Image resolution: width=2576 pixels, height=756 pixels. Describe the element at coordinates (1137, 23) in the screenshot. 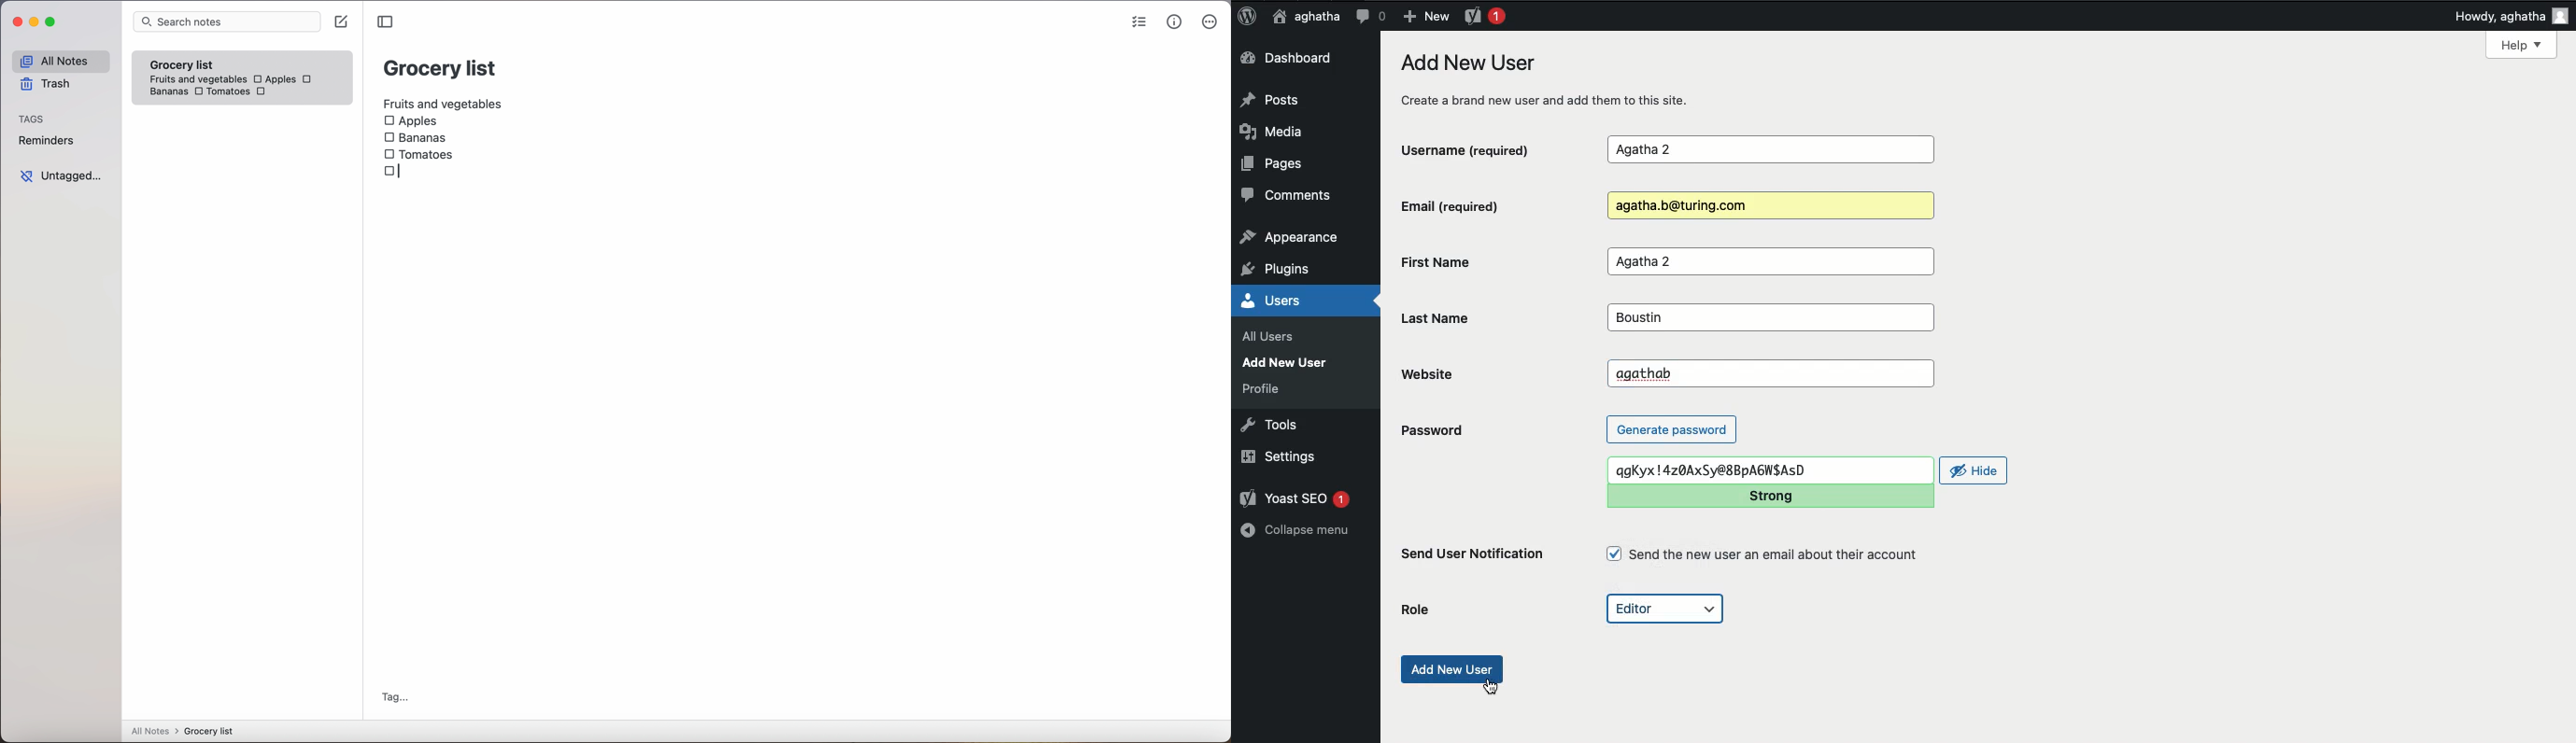

I see `checklist` at that location.